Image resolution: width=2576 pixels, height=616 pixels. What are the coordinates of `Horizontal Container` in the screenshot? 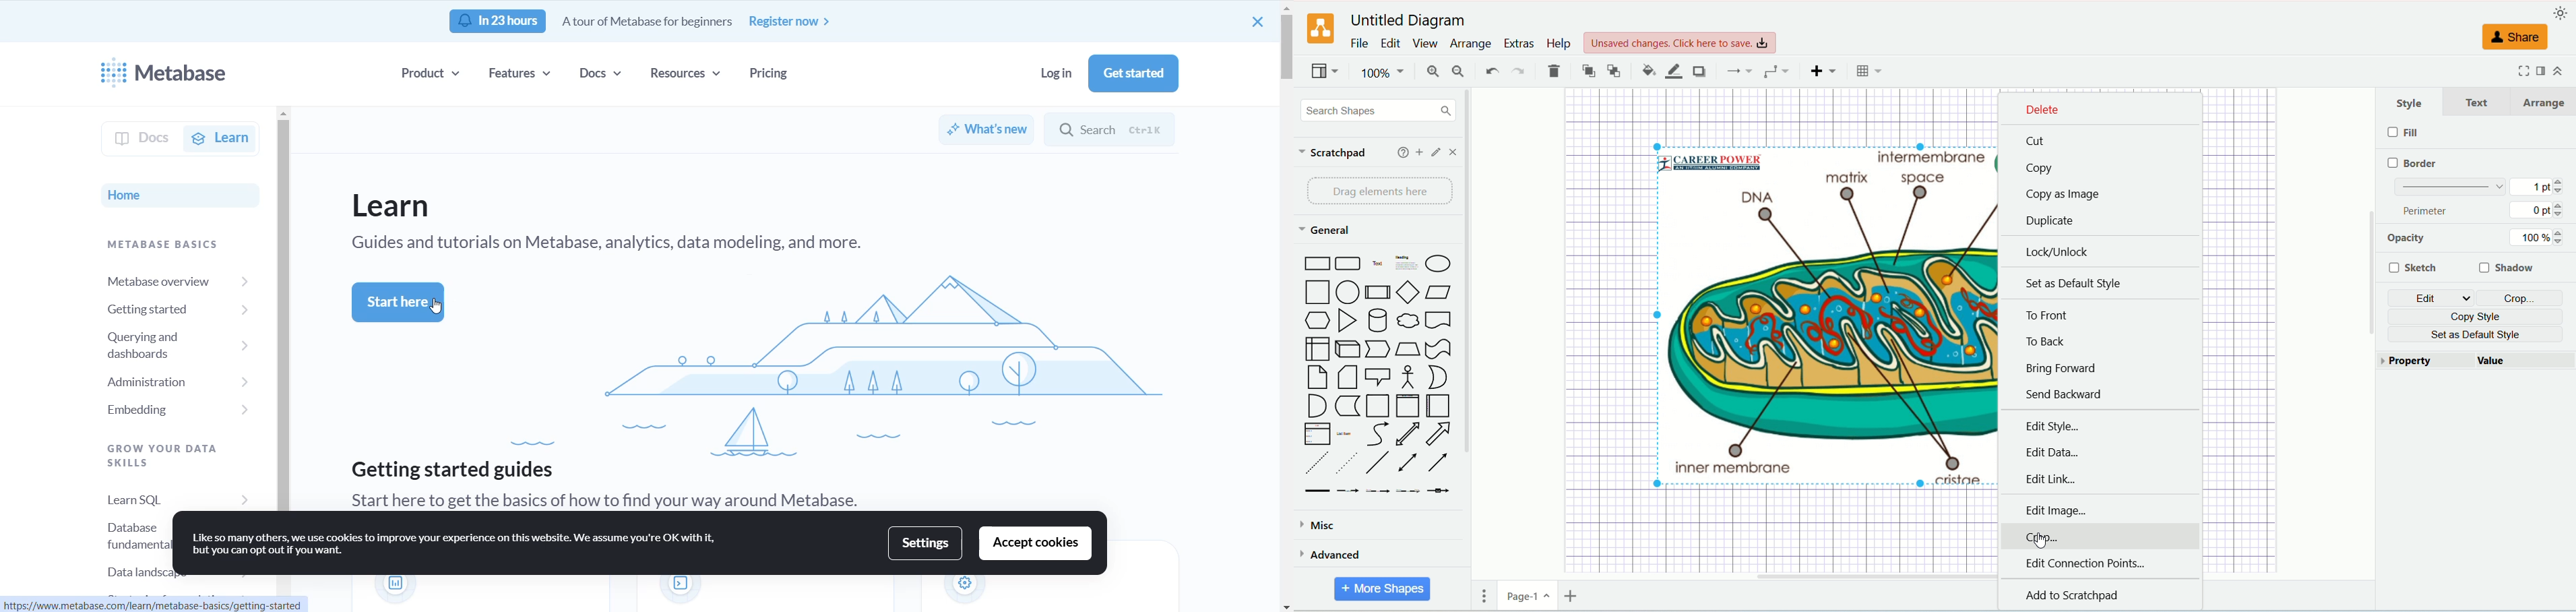 It's located at (1439, 407).